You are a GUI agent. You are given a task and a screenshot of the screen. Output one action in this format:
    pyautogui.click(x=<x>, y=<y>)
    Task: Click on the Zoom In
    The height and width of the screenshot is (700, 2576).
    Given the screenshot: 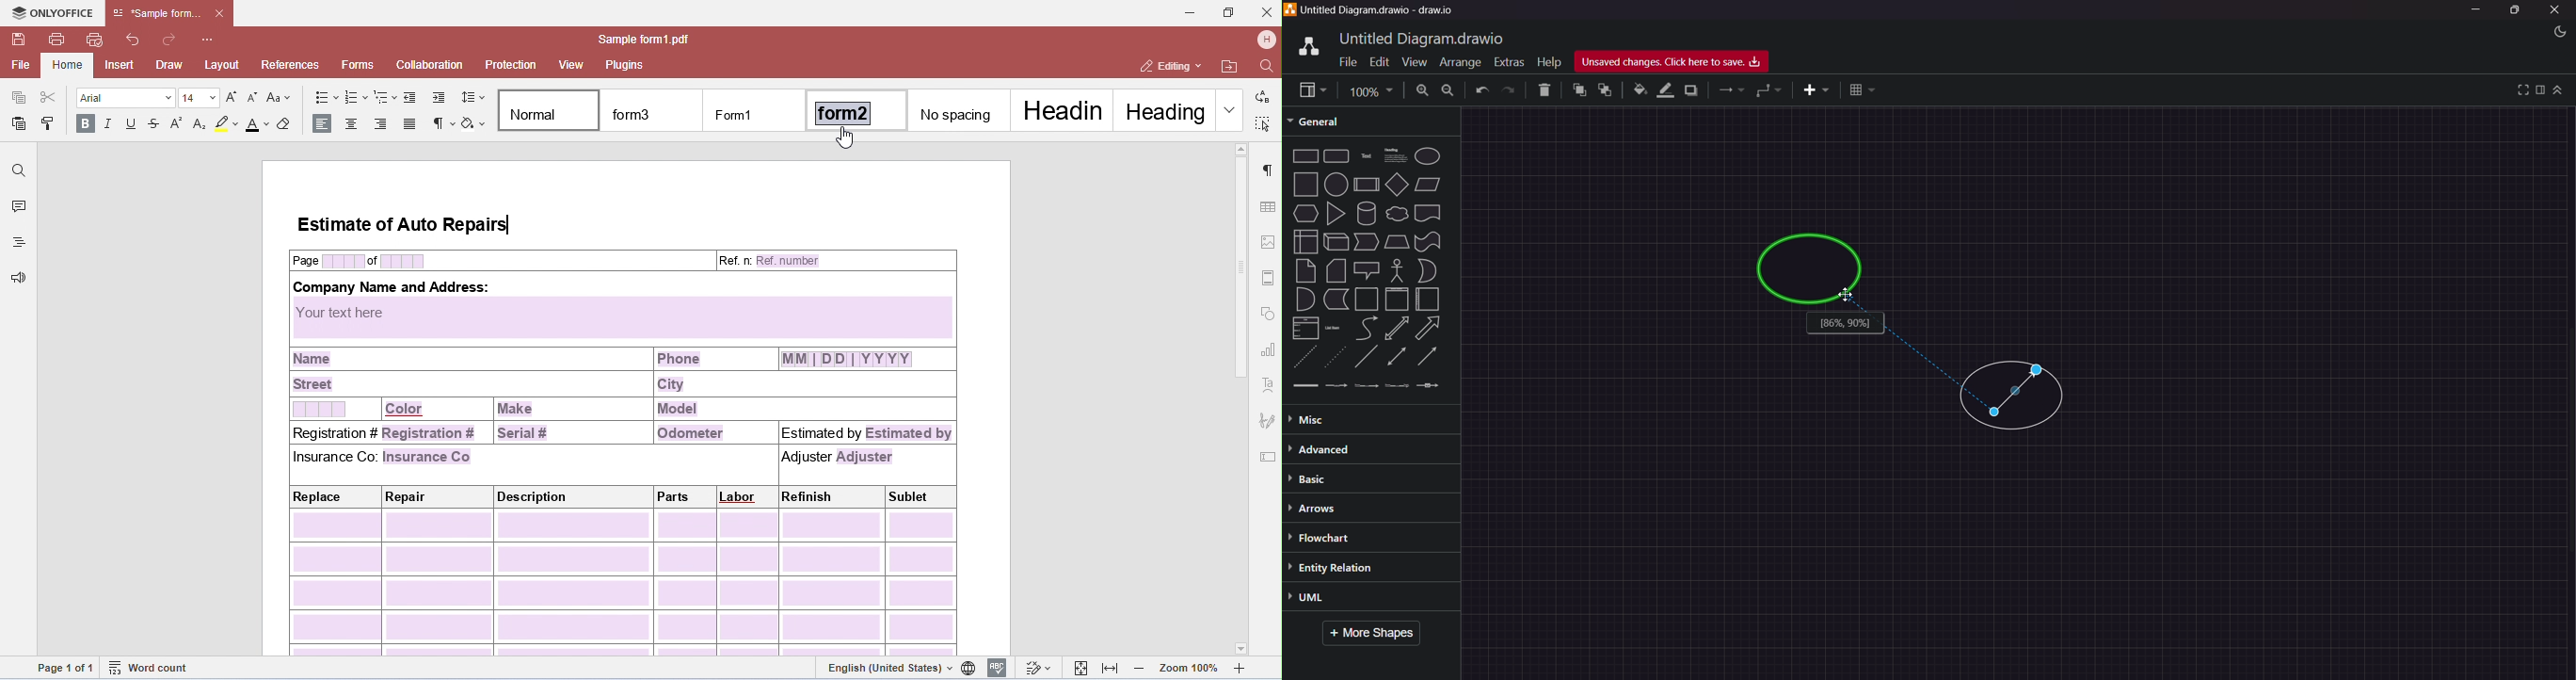 What is the action you would take?
    pyautogui.click(x=1423, y=90)
    